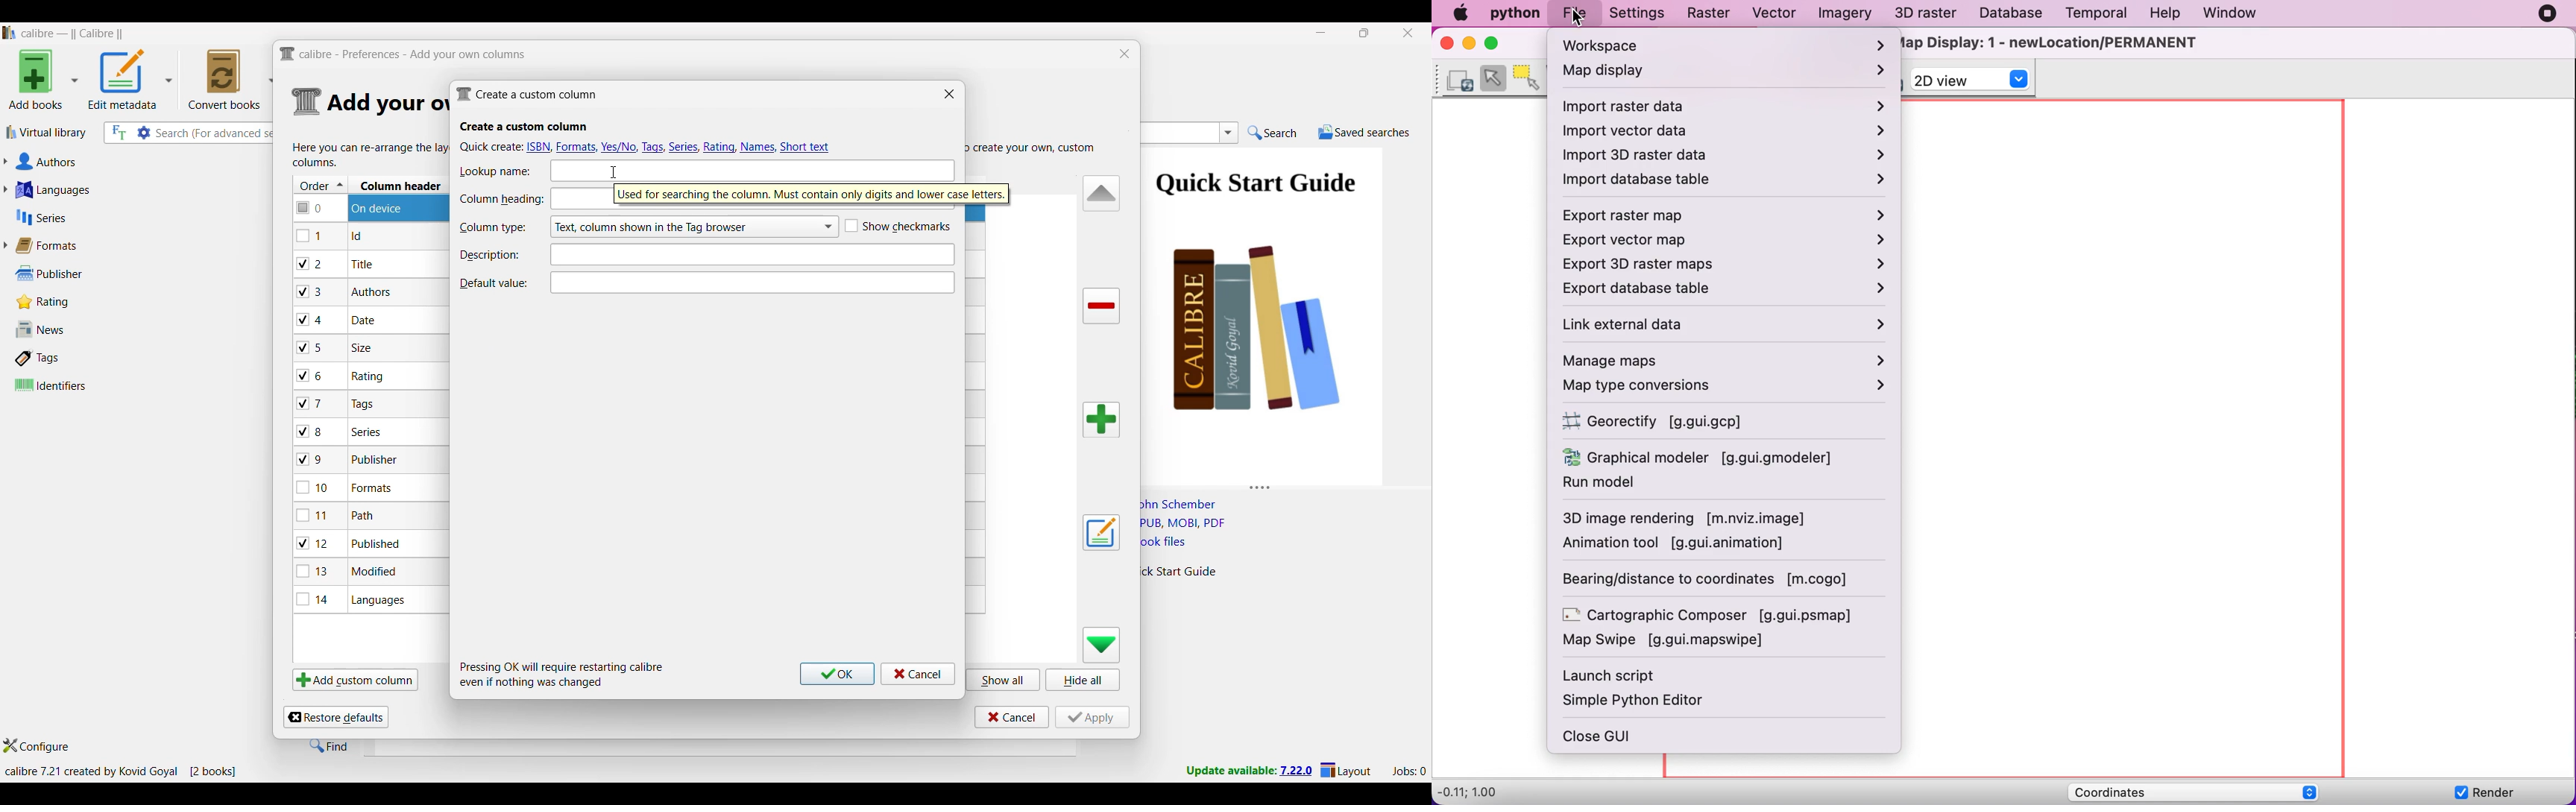 The height and width of the screenshot is (812, 2576). I want to click on Delete column, so click(1102, 306).